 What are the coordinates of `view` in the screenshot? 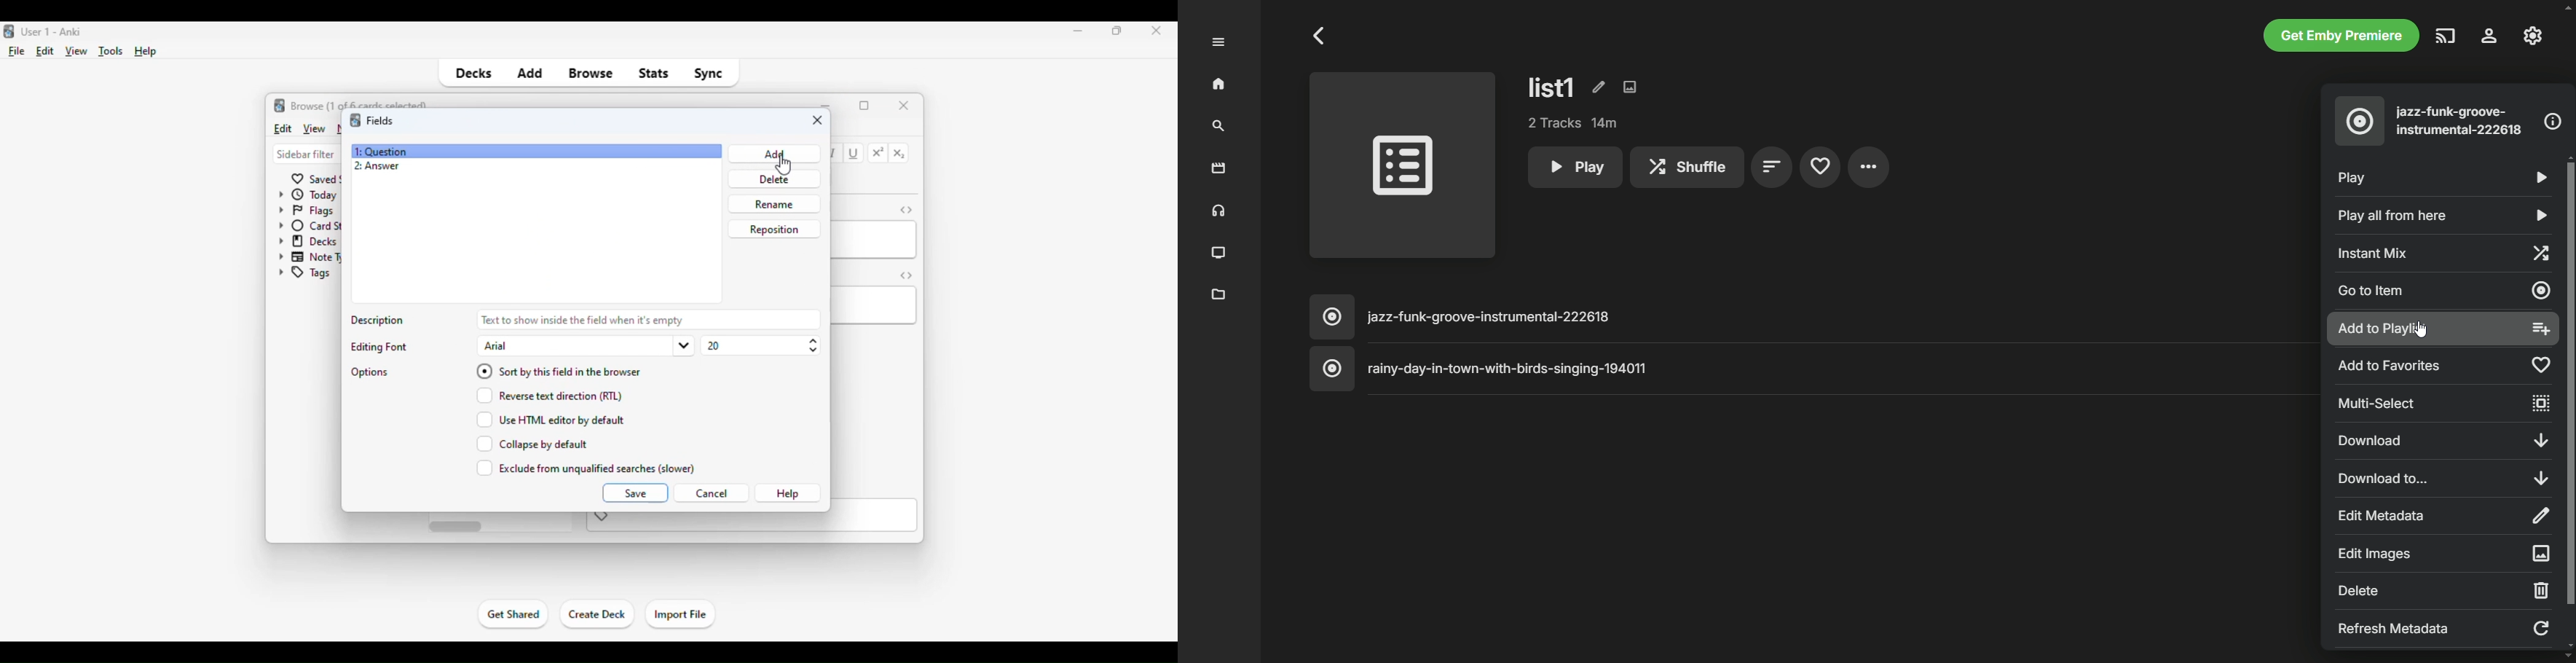 It's located at (314, 128).